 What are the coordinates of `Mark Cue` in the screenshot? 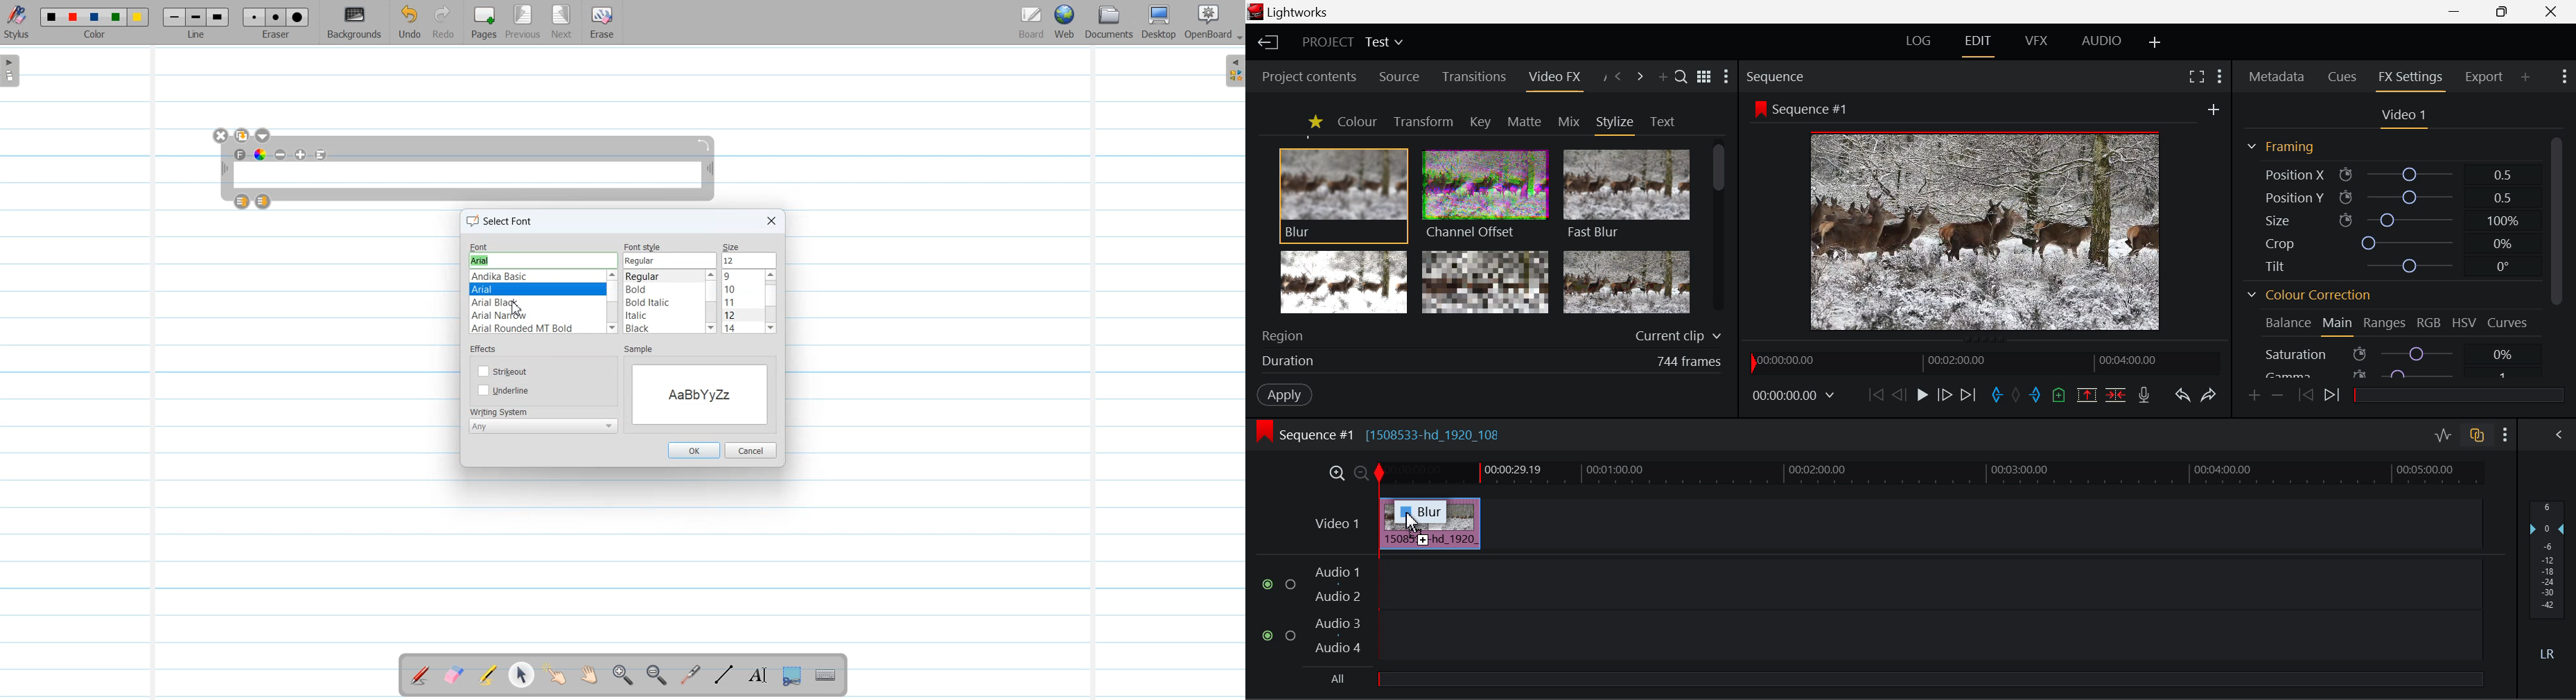 It's located at (2060, 394).